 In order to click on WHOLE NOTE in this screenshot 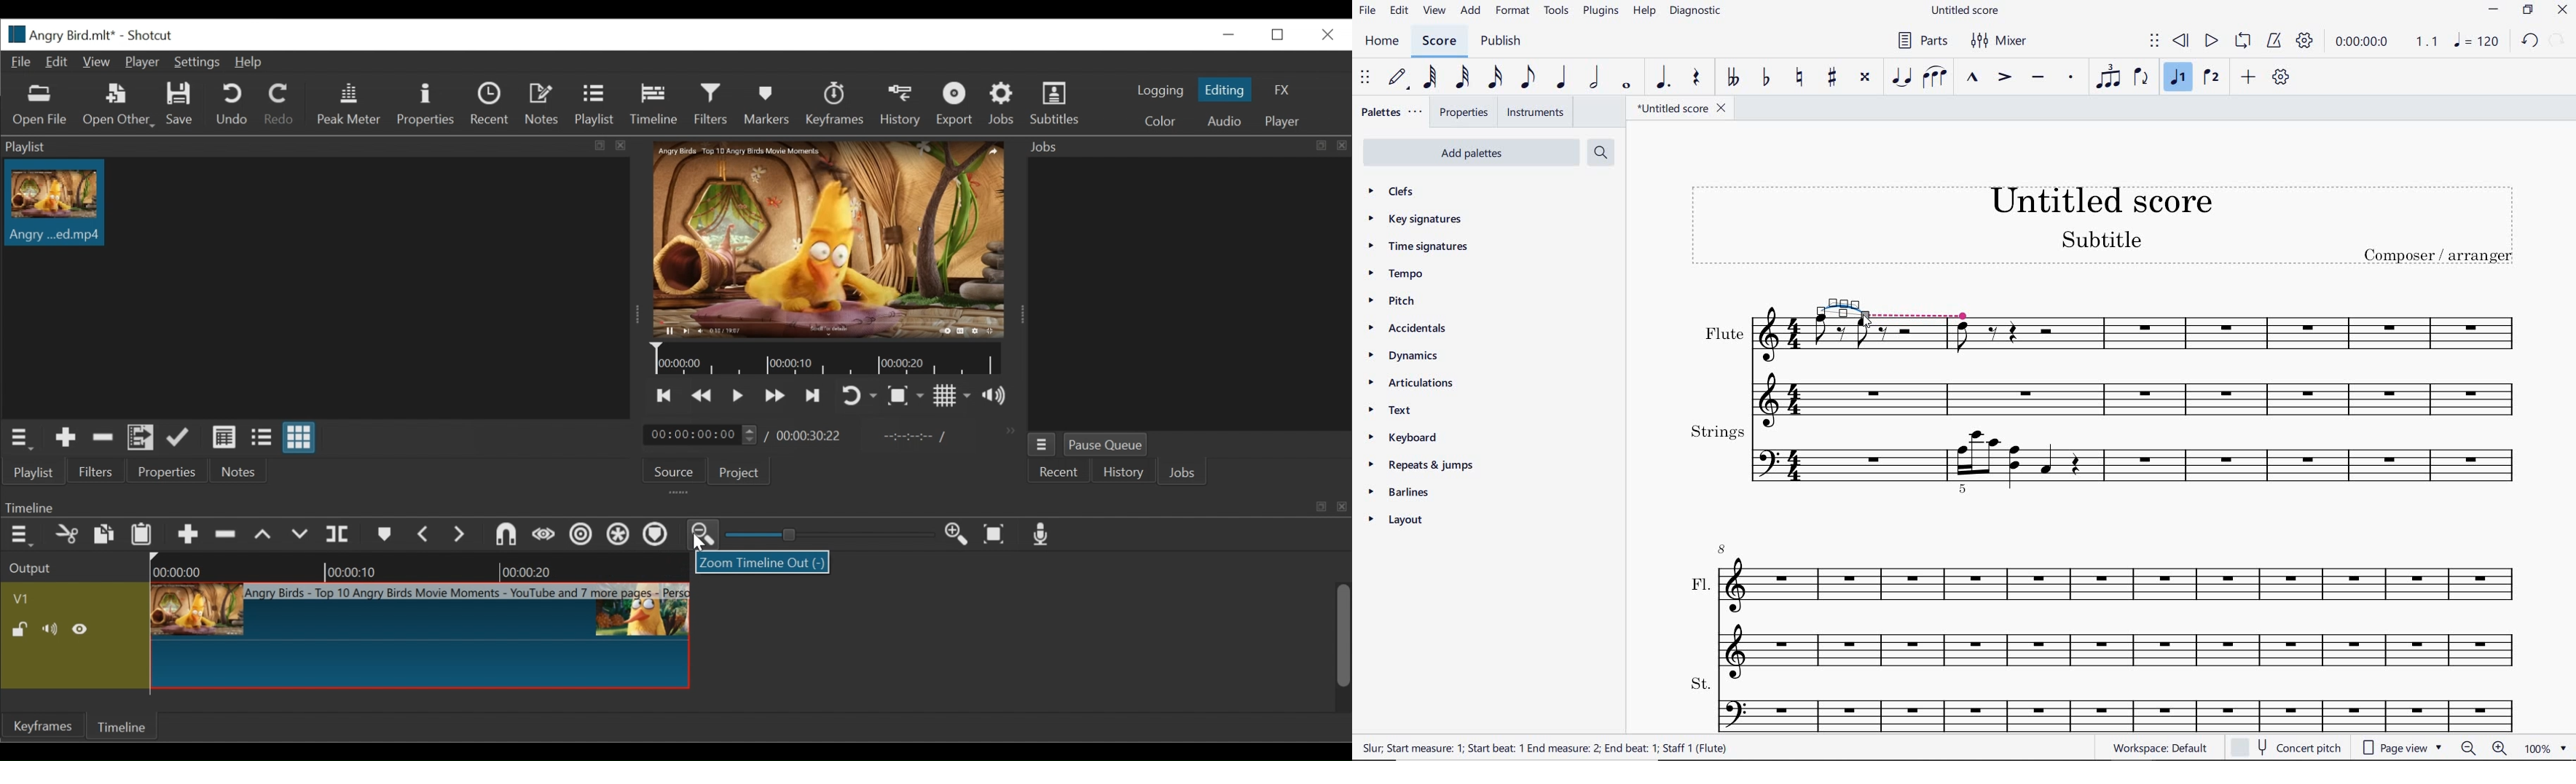, I will do `click(1627, 87)`.